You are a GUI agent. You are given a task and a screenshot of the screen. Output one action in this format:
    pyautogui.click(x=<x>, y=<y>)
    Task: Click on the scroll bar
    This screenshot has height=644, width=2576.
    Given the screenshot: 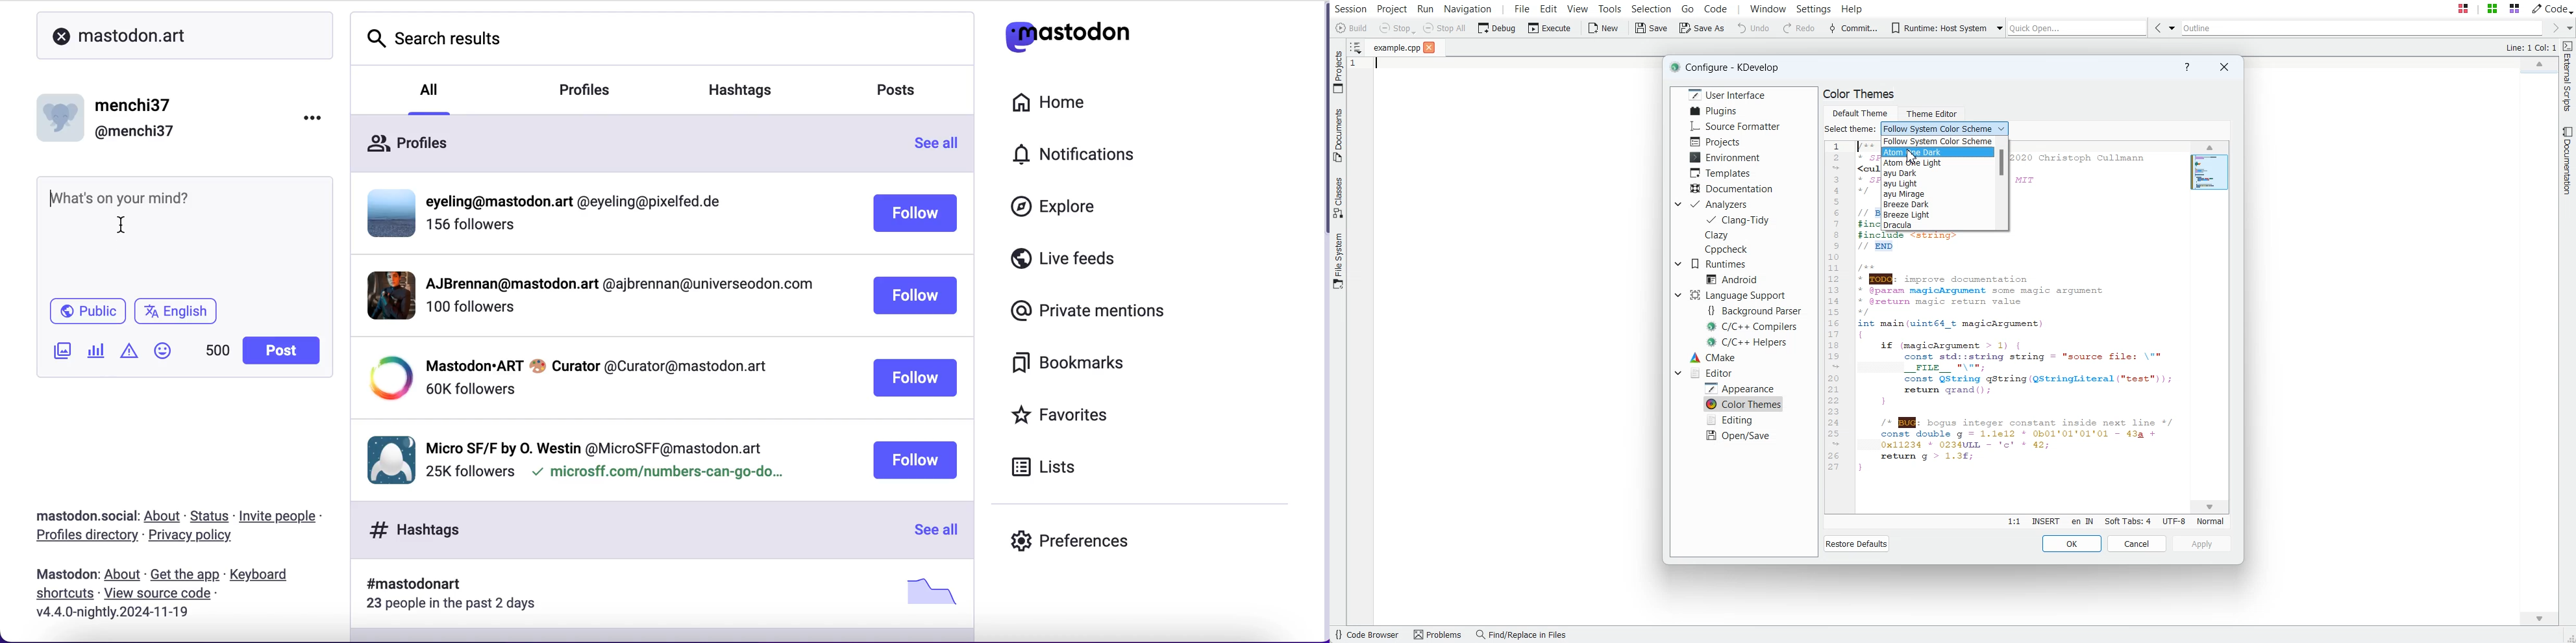 What is the action you would take?
    pyautogui.click(x=1321, y=125)
    